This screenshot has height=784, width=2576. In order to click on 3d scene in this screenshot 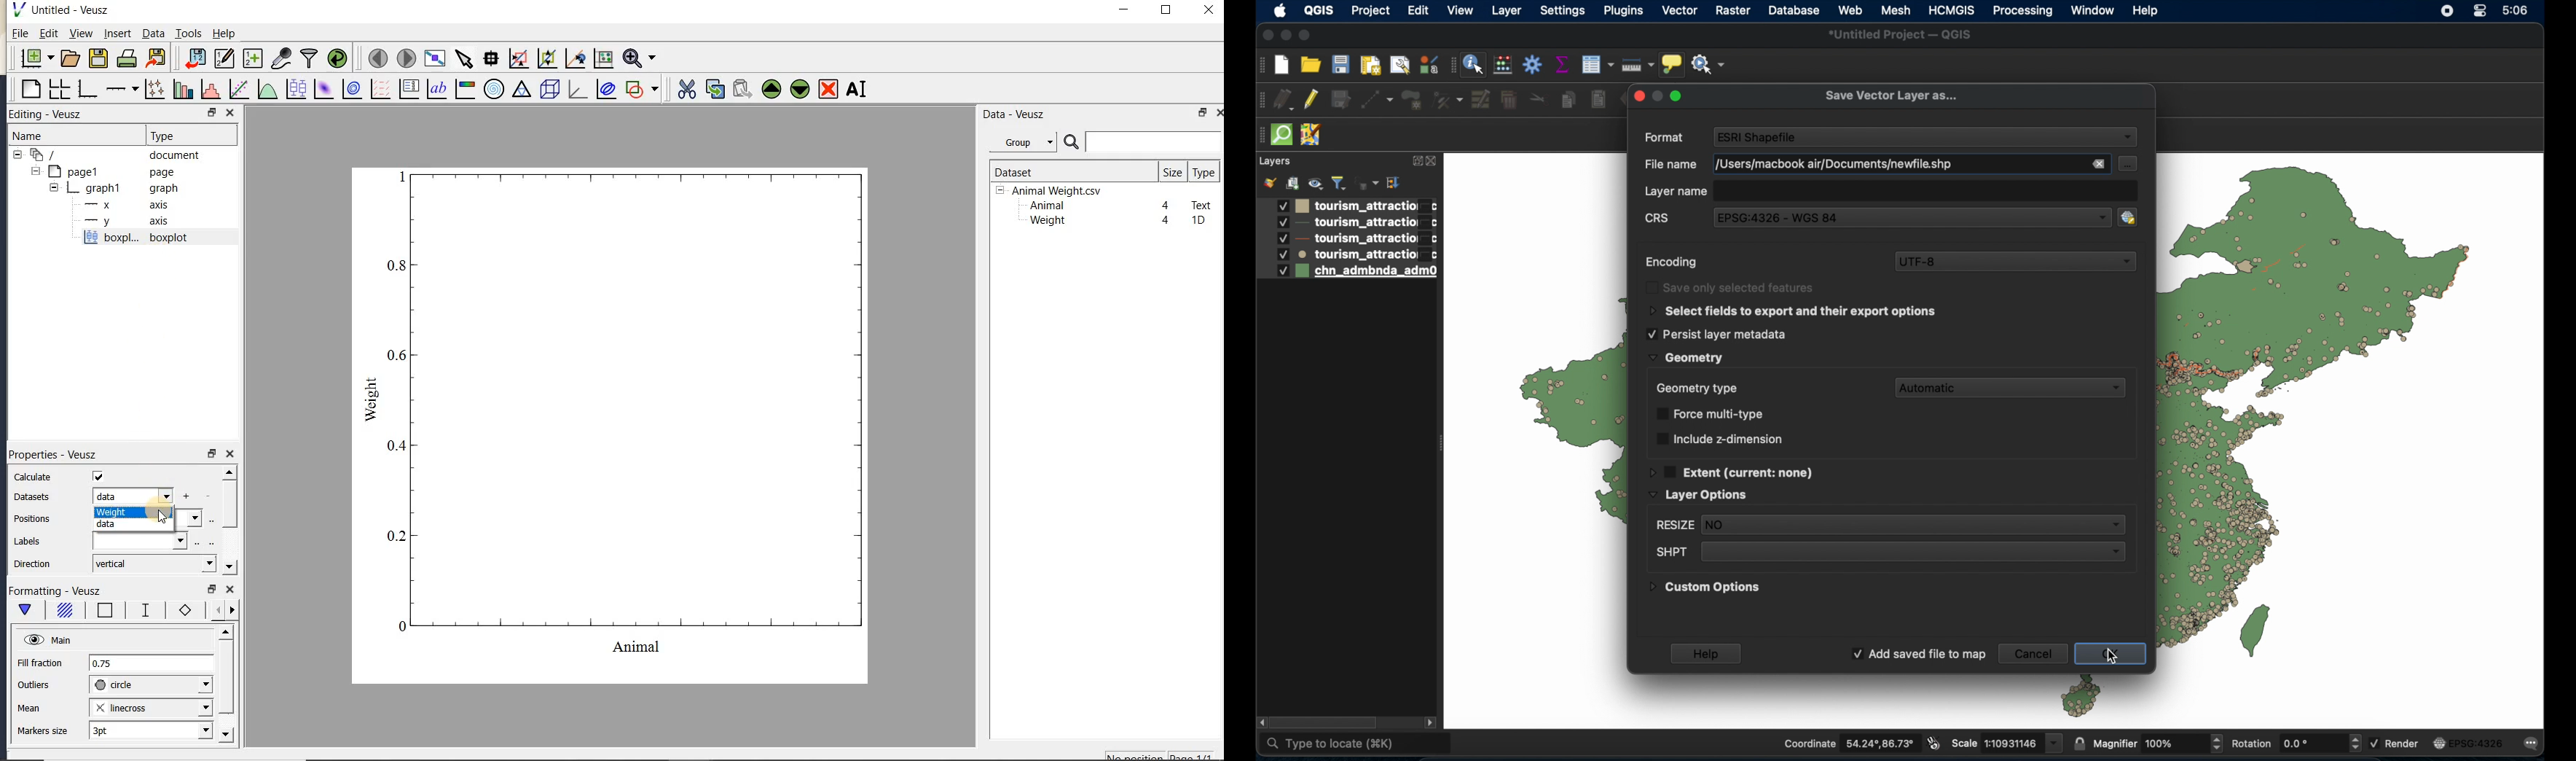, I will do `click(548, 90)`.